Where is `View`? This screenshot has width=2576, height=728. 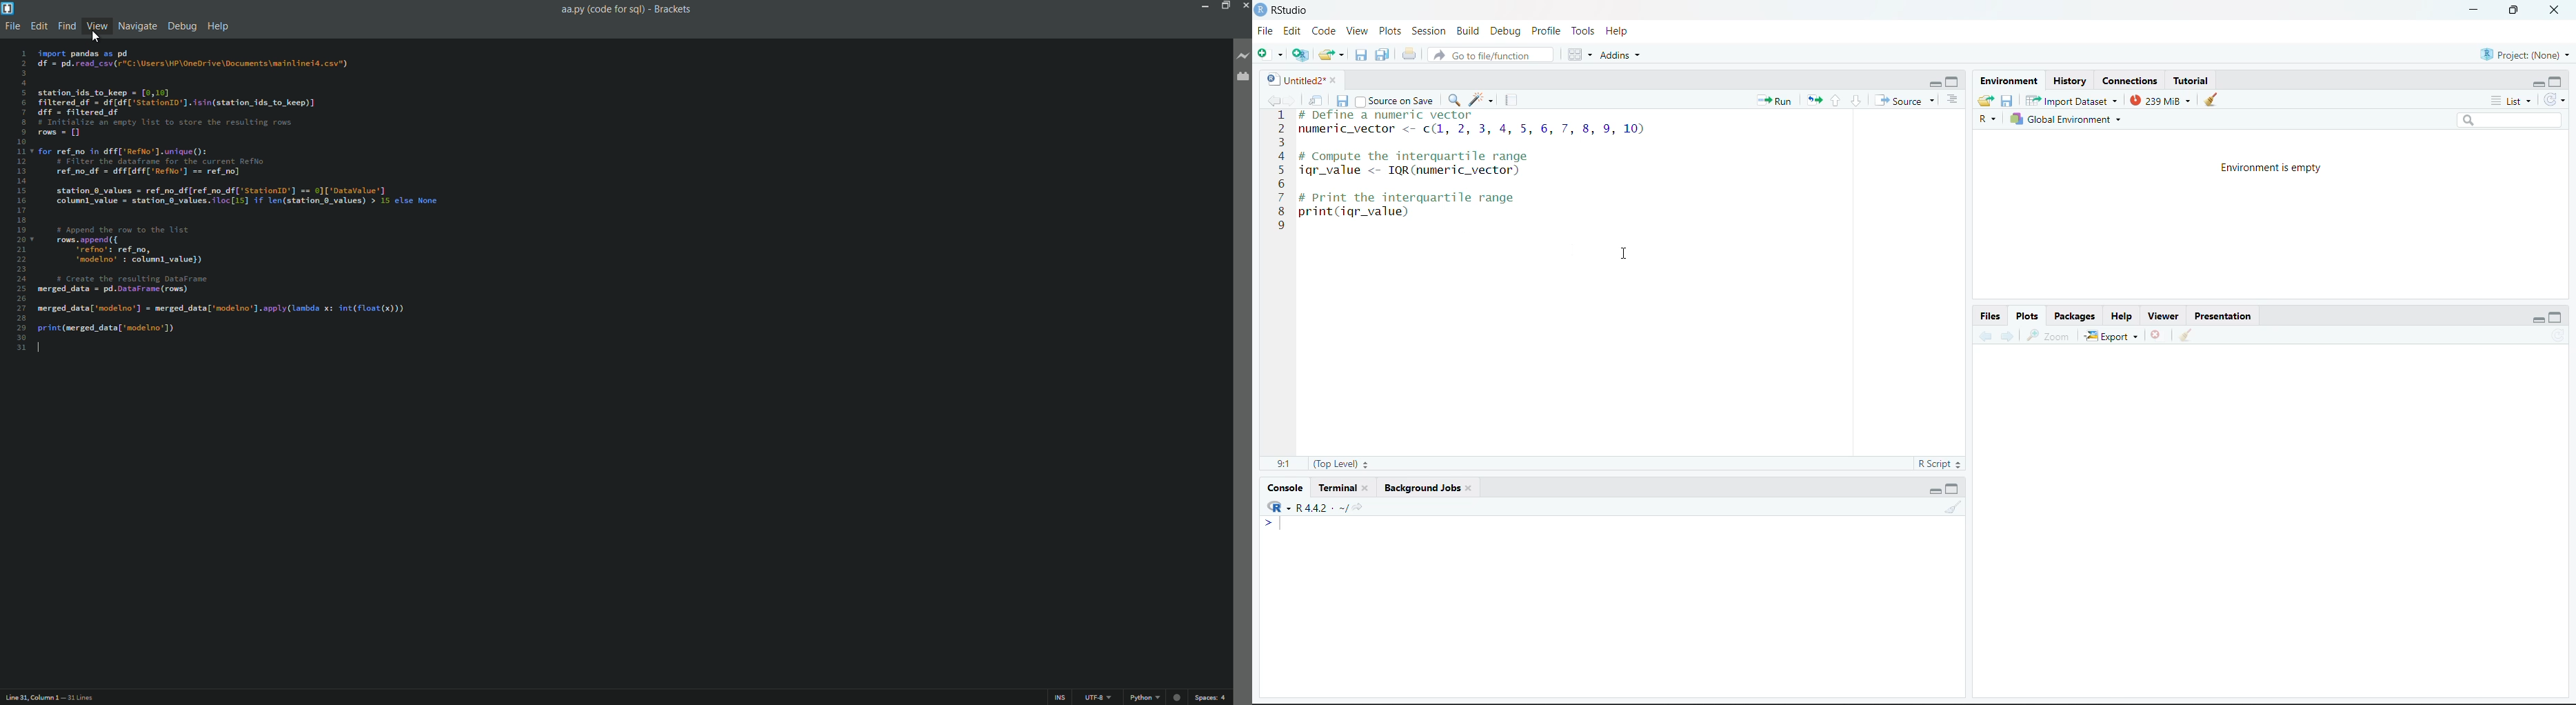
View is located at coordinates (1360, 30).